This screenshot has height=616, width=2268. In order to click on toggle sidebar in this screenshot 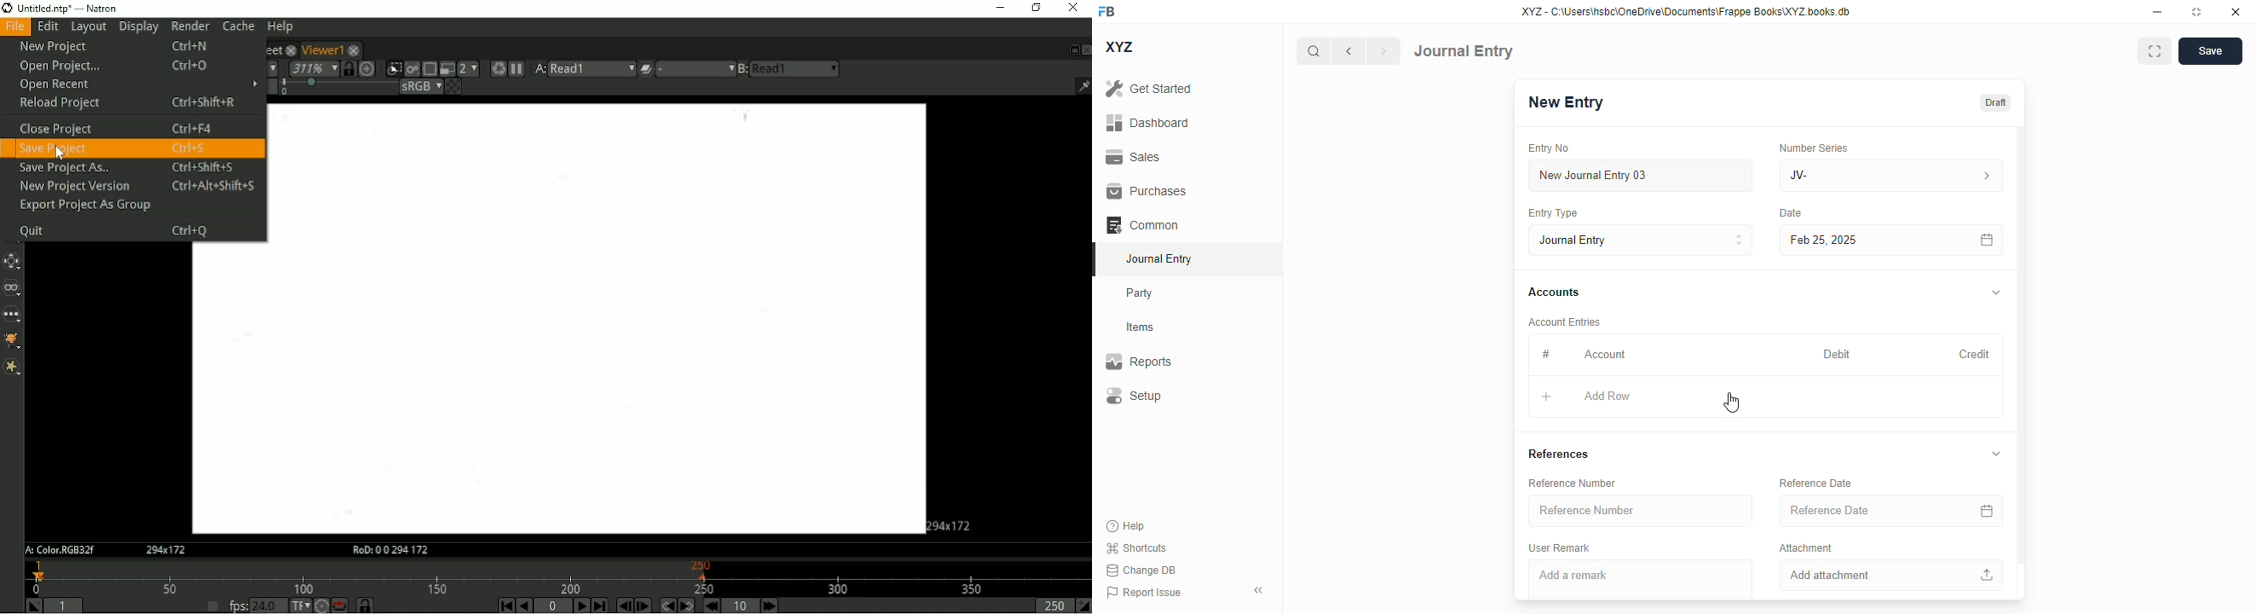, I will do `click(1260, 590)`.